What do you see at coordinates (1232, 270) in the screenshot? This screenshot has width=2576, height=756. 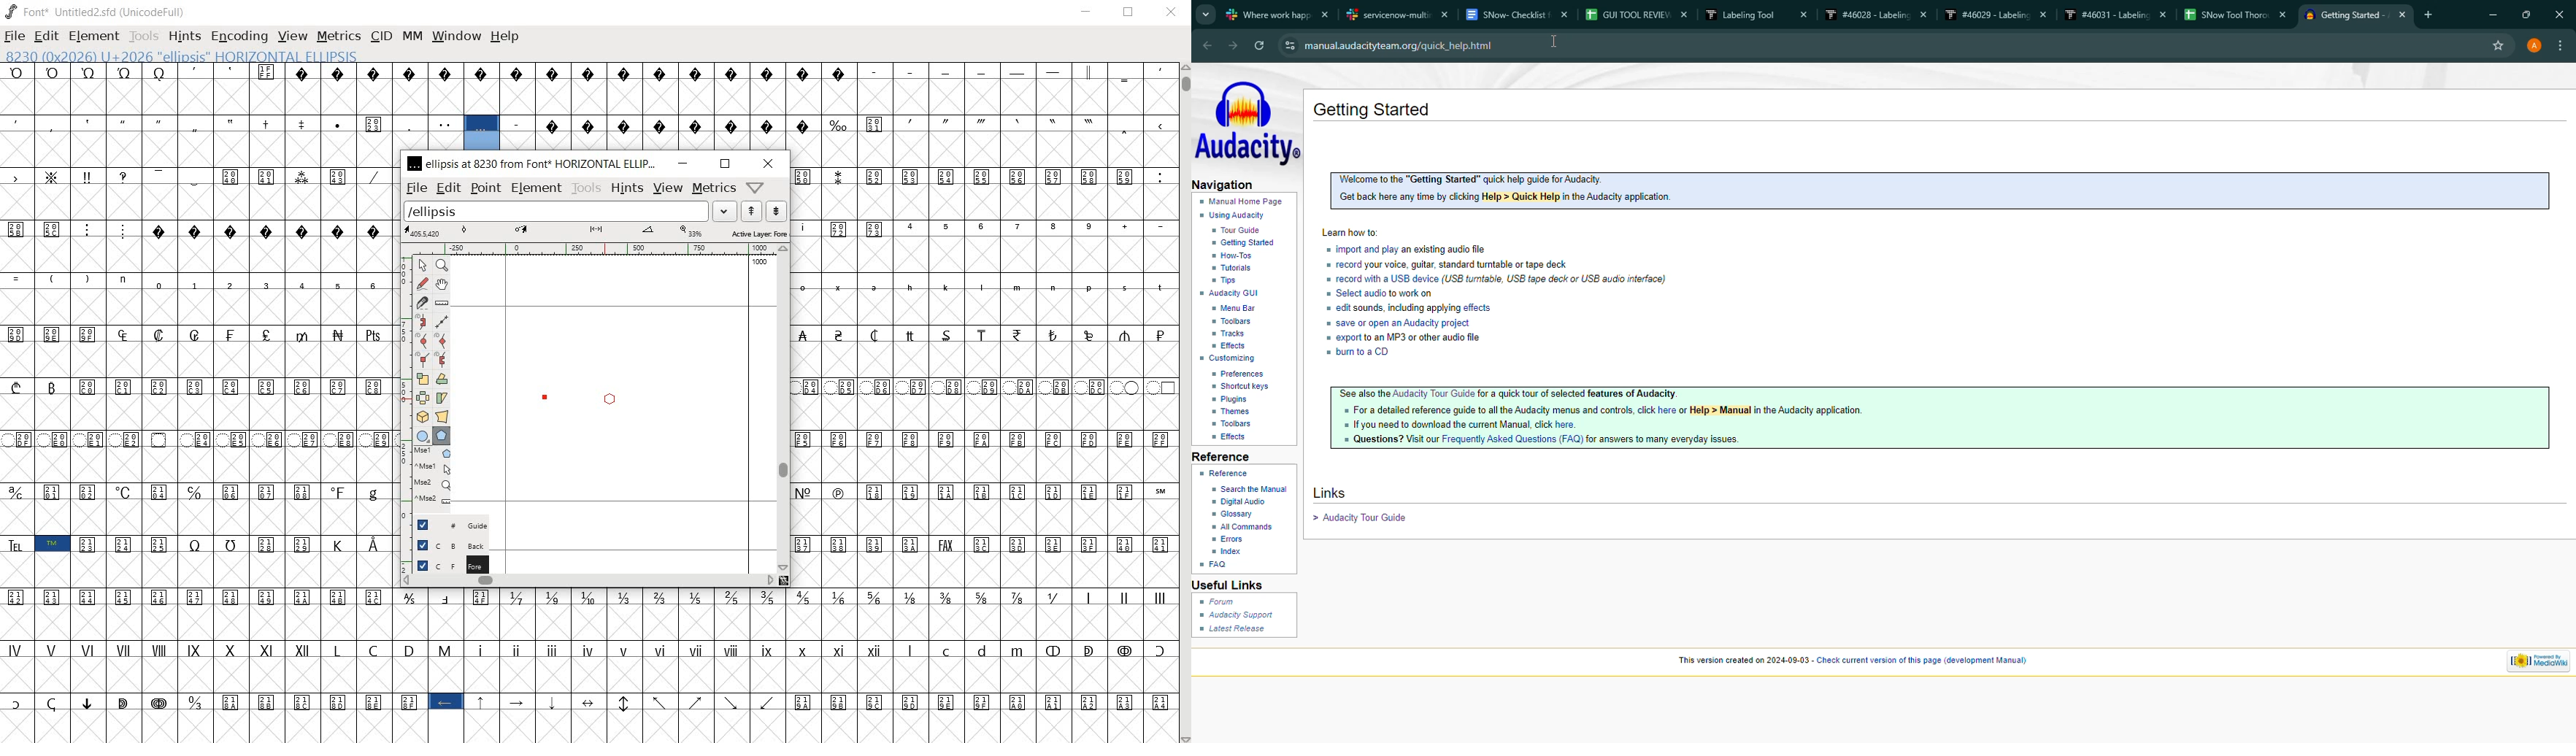 I see `tutorial` at bounding box center [1232, 270].